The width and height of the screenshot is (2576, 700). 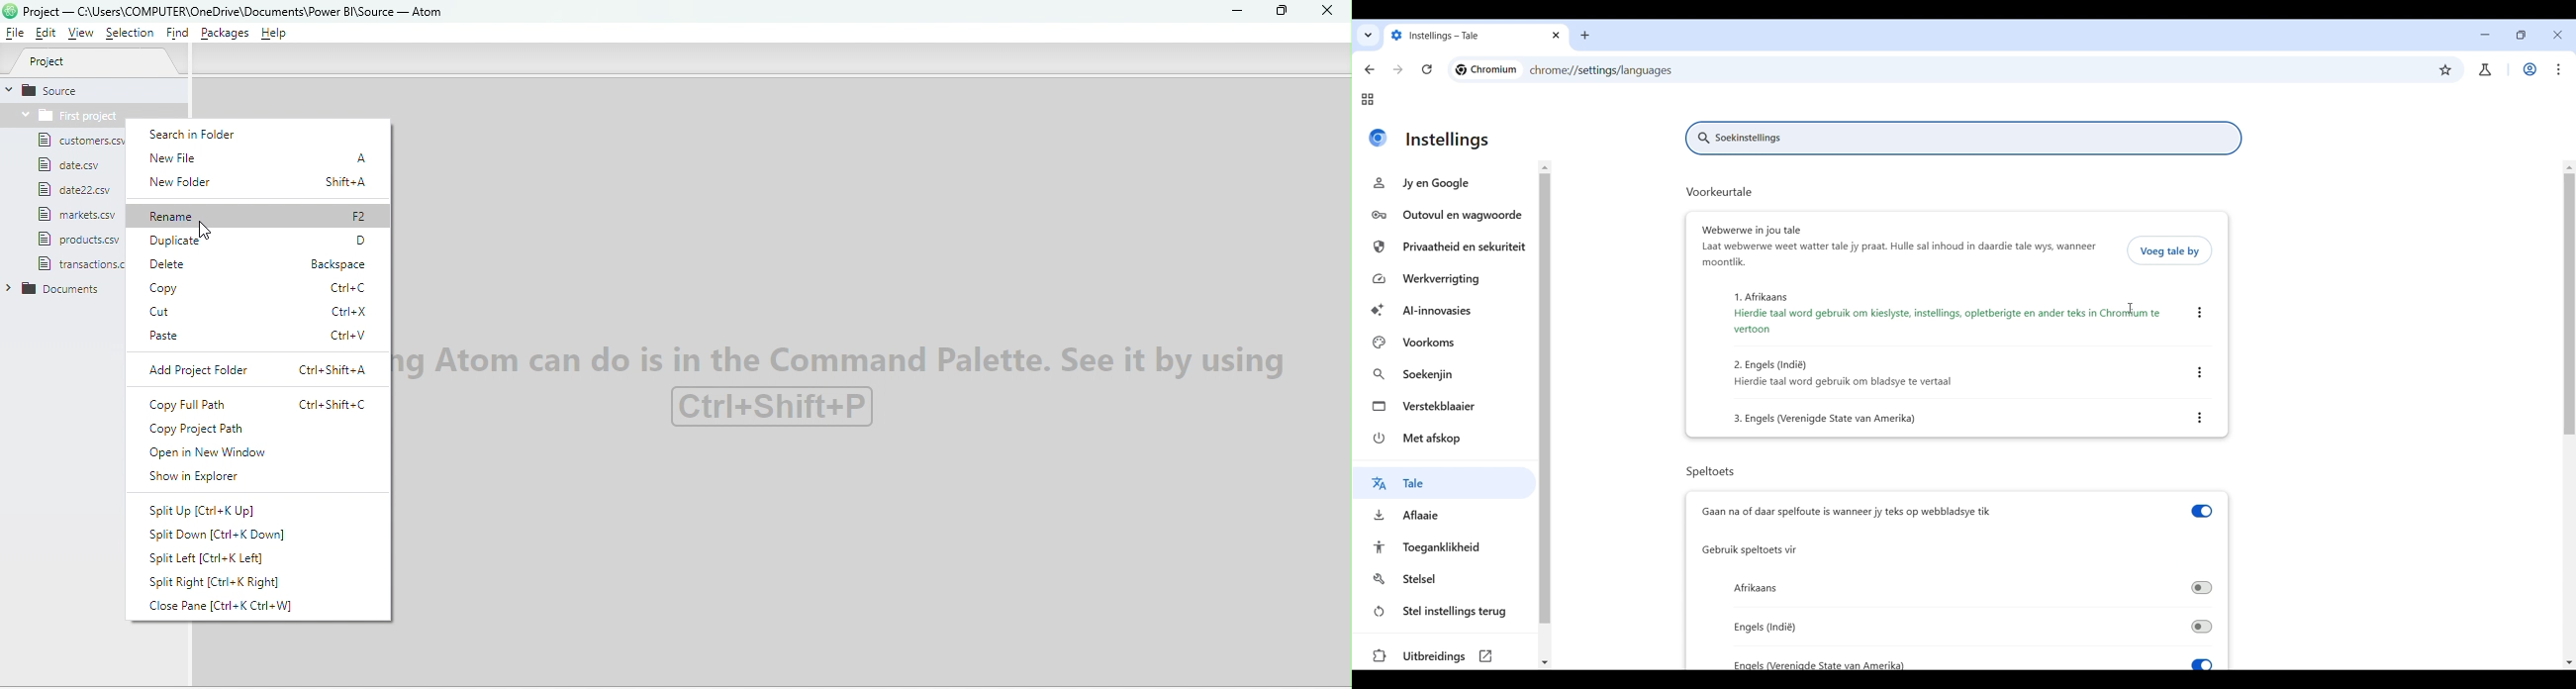 What do you see at coordinates (1426, 581) in the screenshot?
I see ` Stelsel` at bounding box center [1426, 581].